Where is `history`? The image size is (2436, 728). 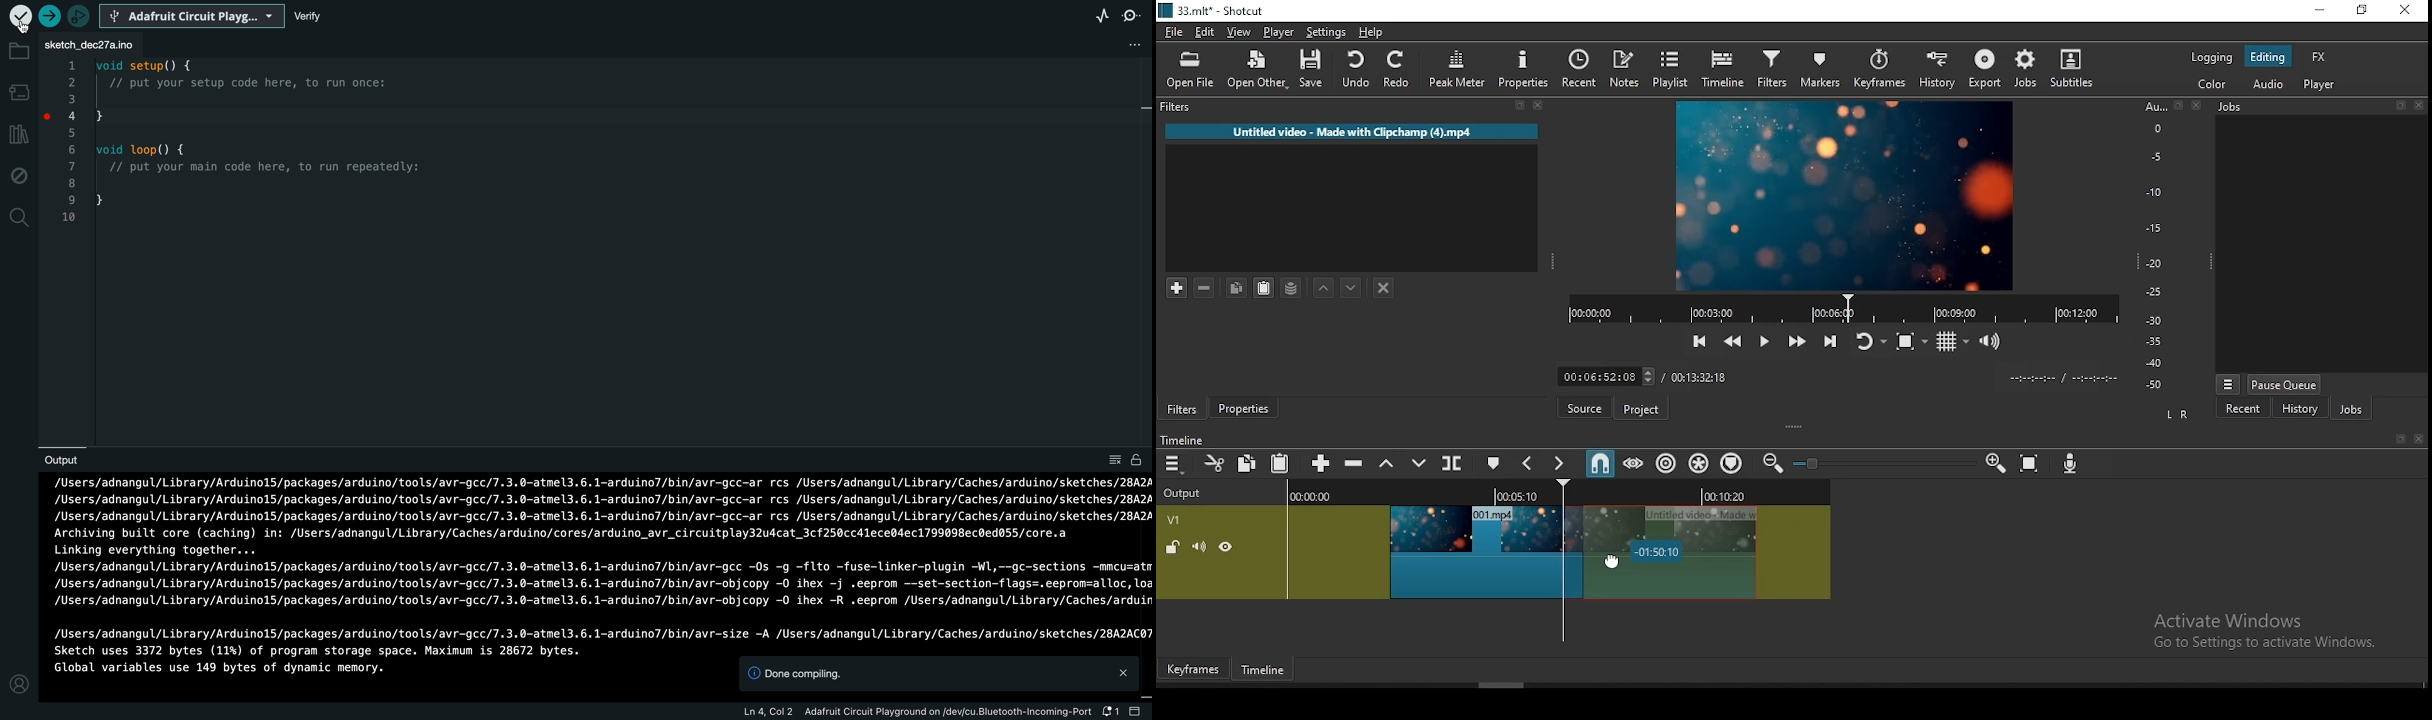
history is located at coordinates (2298, 408).